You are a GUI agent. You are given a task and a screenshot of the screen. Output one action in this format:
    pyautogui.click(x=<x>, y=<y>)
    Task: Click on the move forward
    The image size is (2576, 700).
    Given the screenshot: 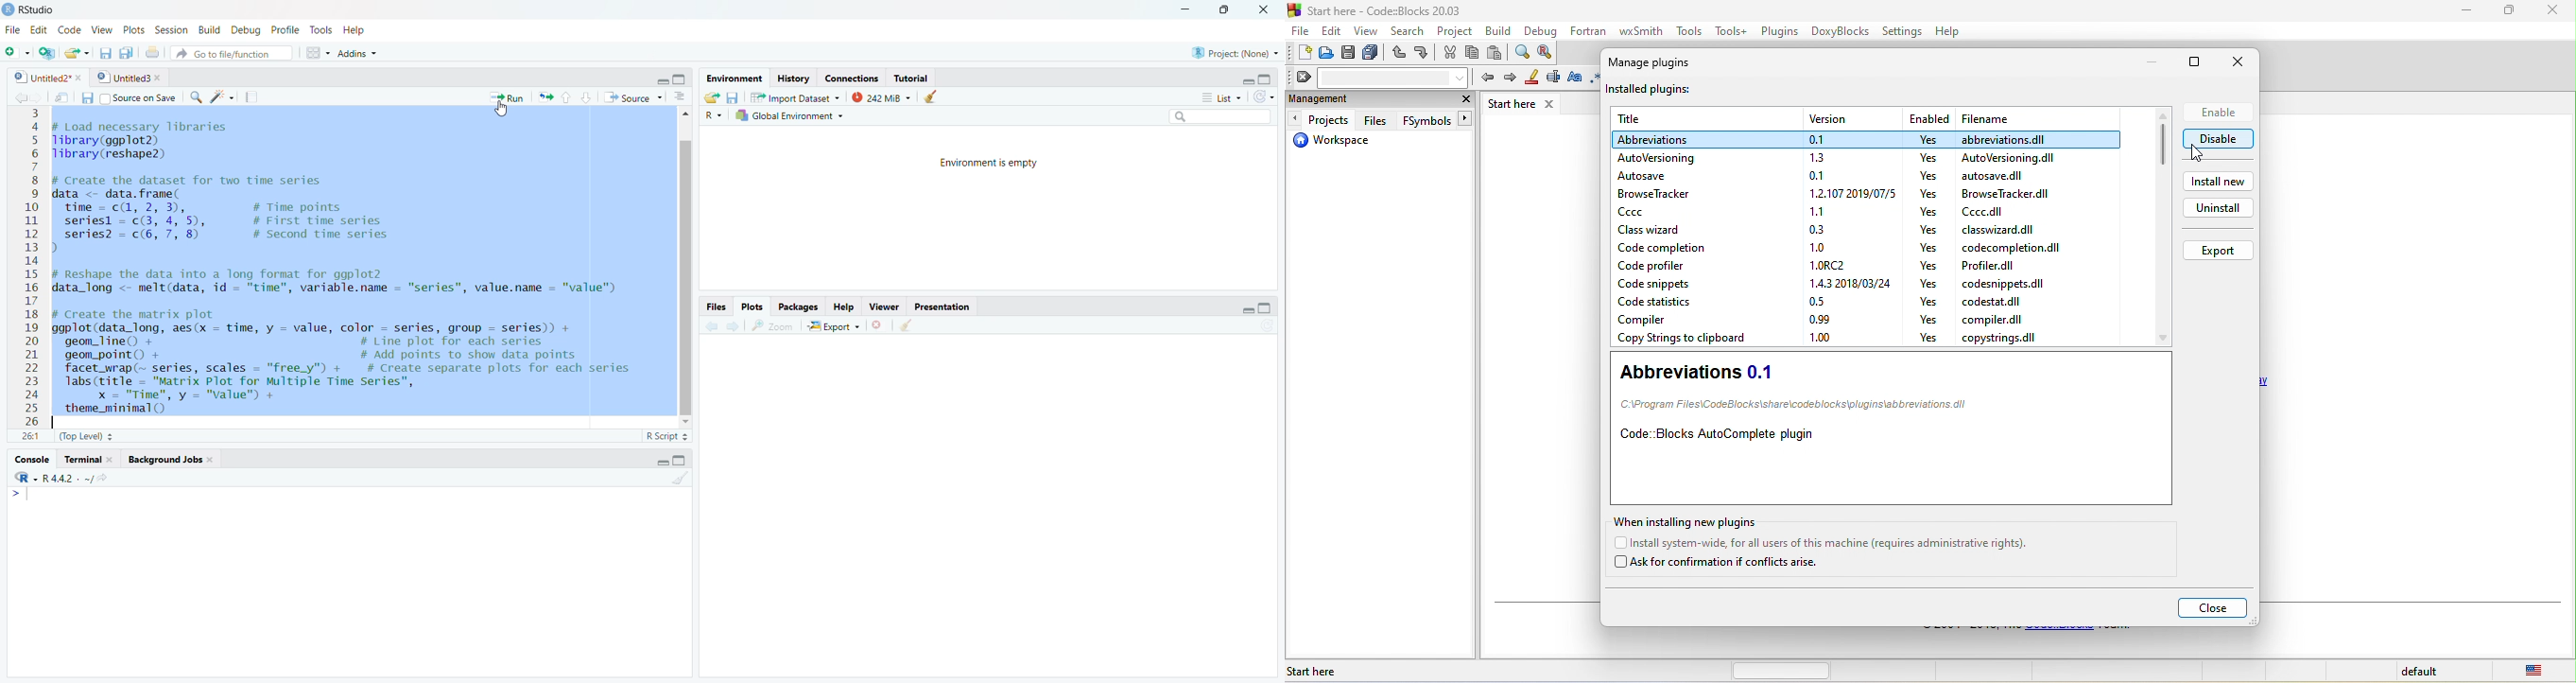 What is the action you would take?
    pyautogui.click(x=733, y=325)
    